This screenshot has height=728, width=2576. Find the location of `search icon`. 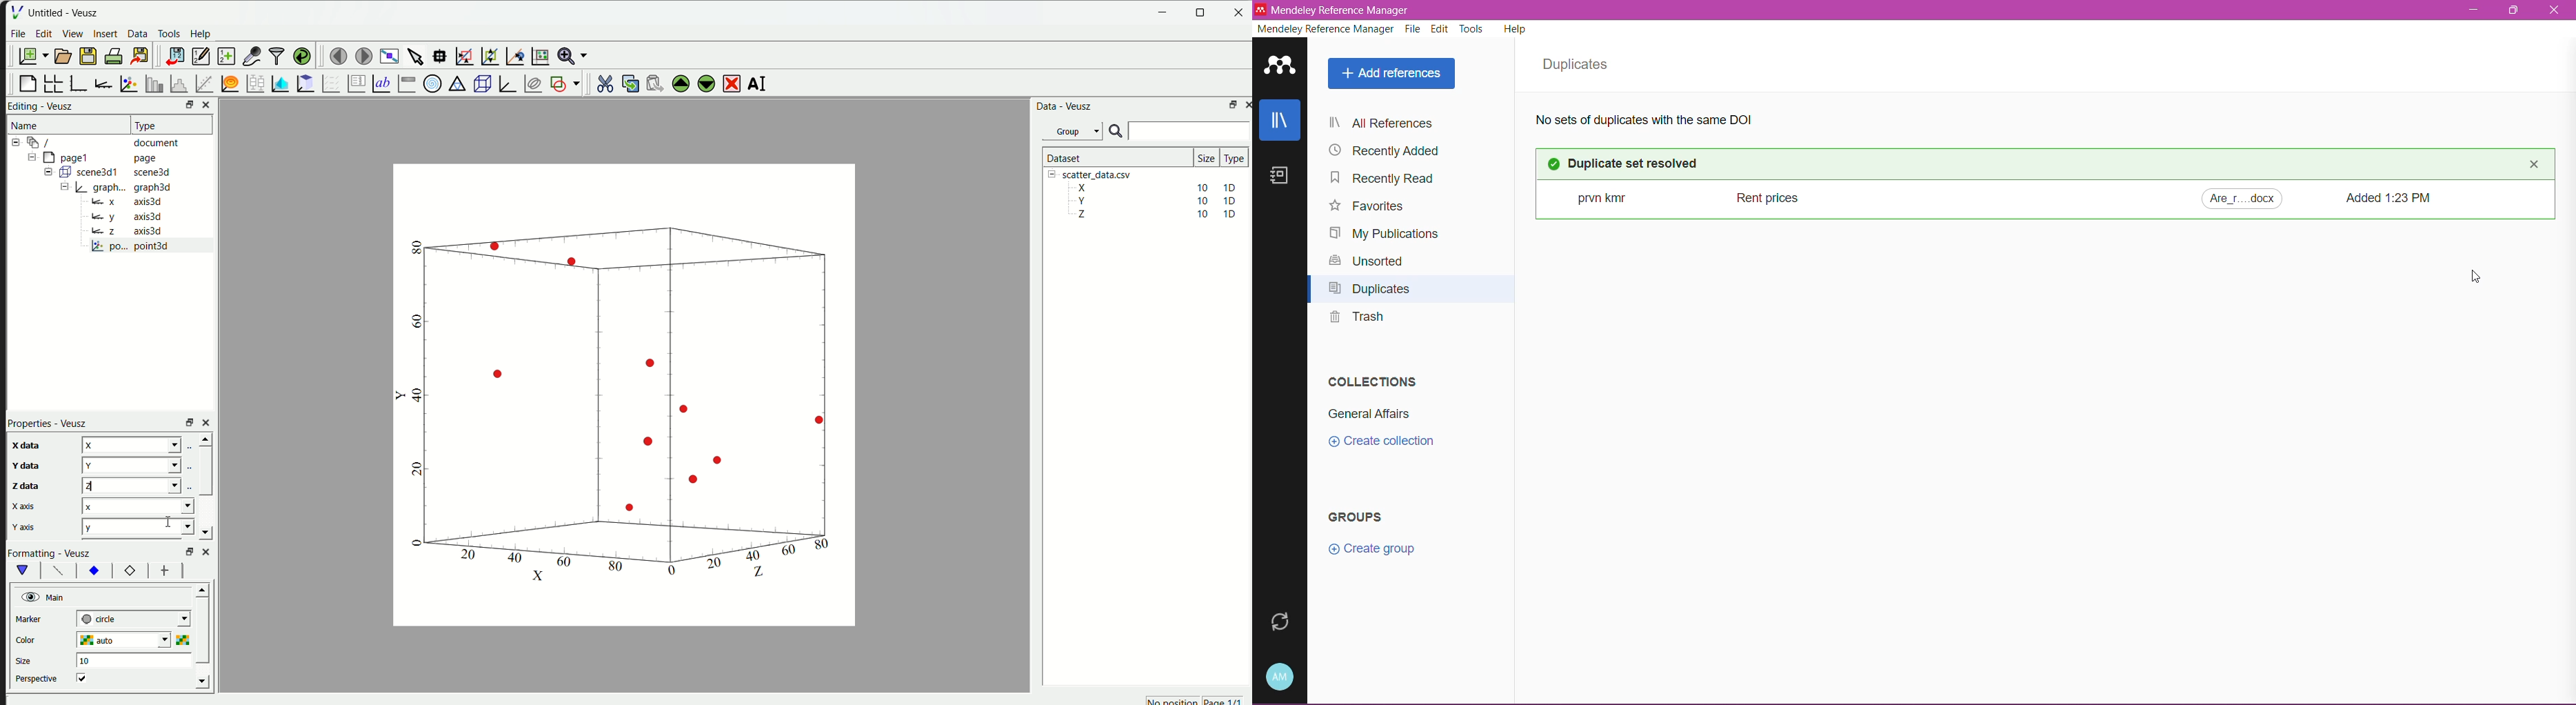

search icon is located at coordinates (1116, 131).